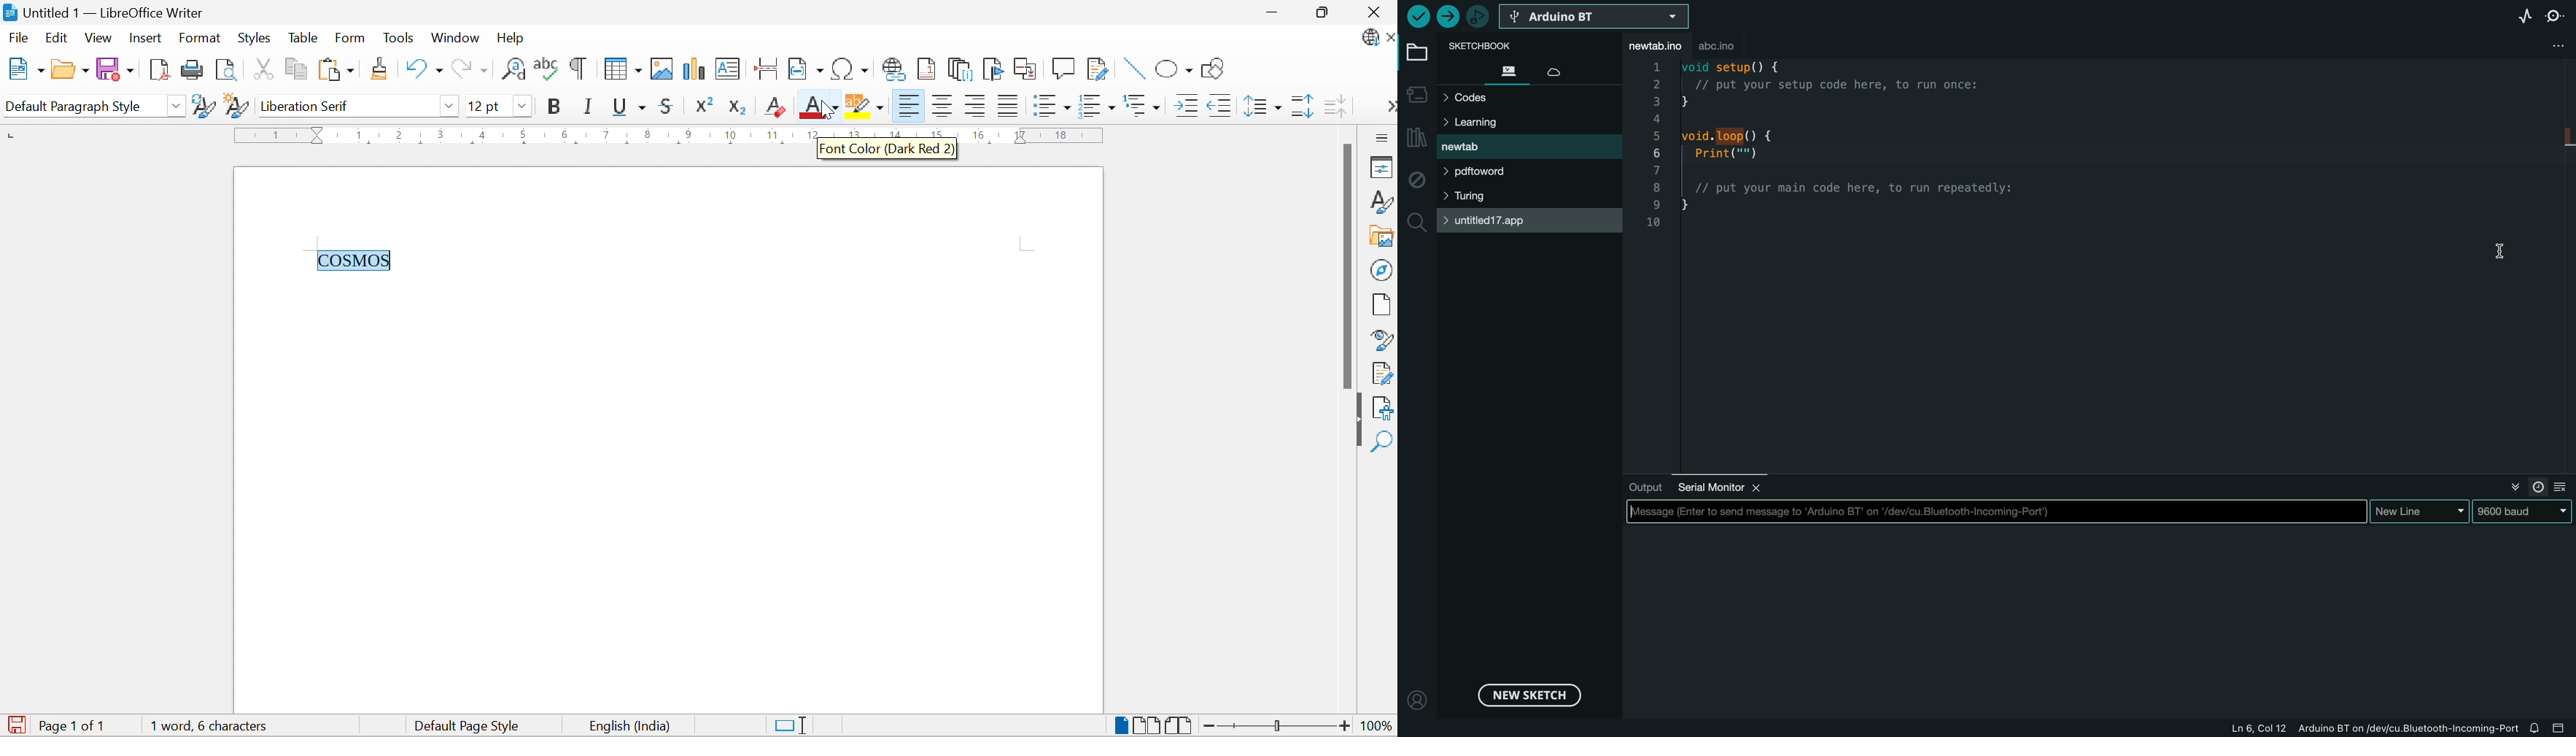 This screenshot has width=2576, height=756. I want to click on Close, so click(1373, 11).